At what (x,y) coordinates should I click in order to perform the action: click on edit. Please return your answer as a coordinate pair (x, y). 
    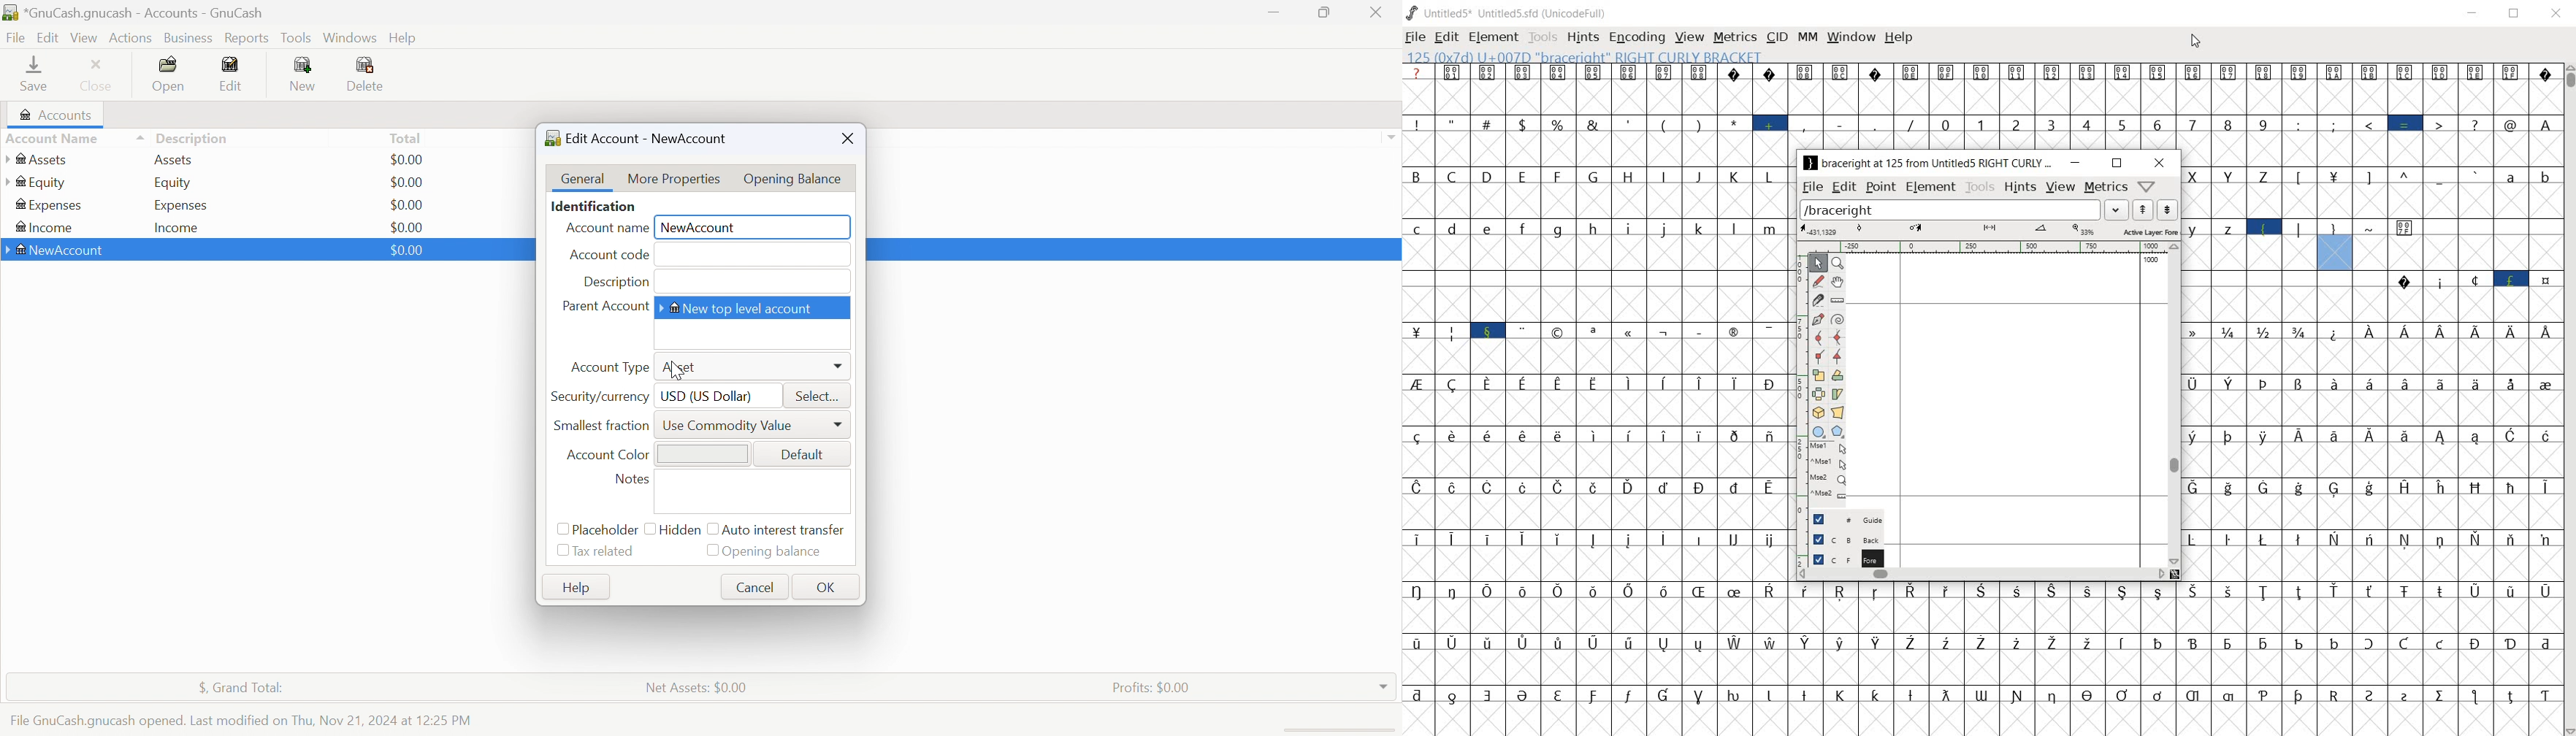
    Looking at the image, I should click on (1845, 187).